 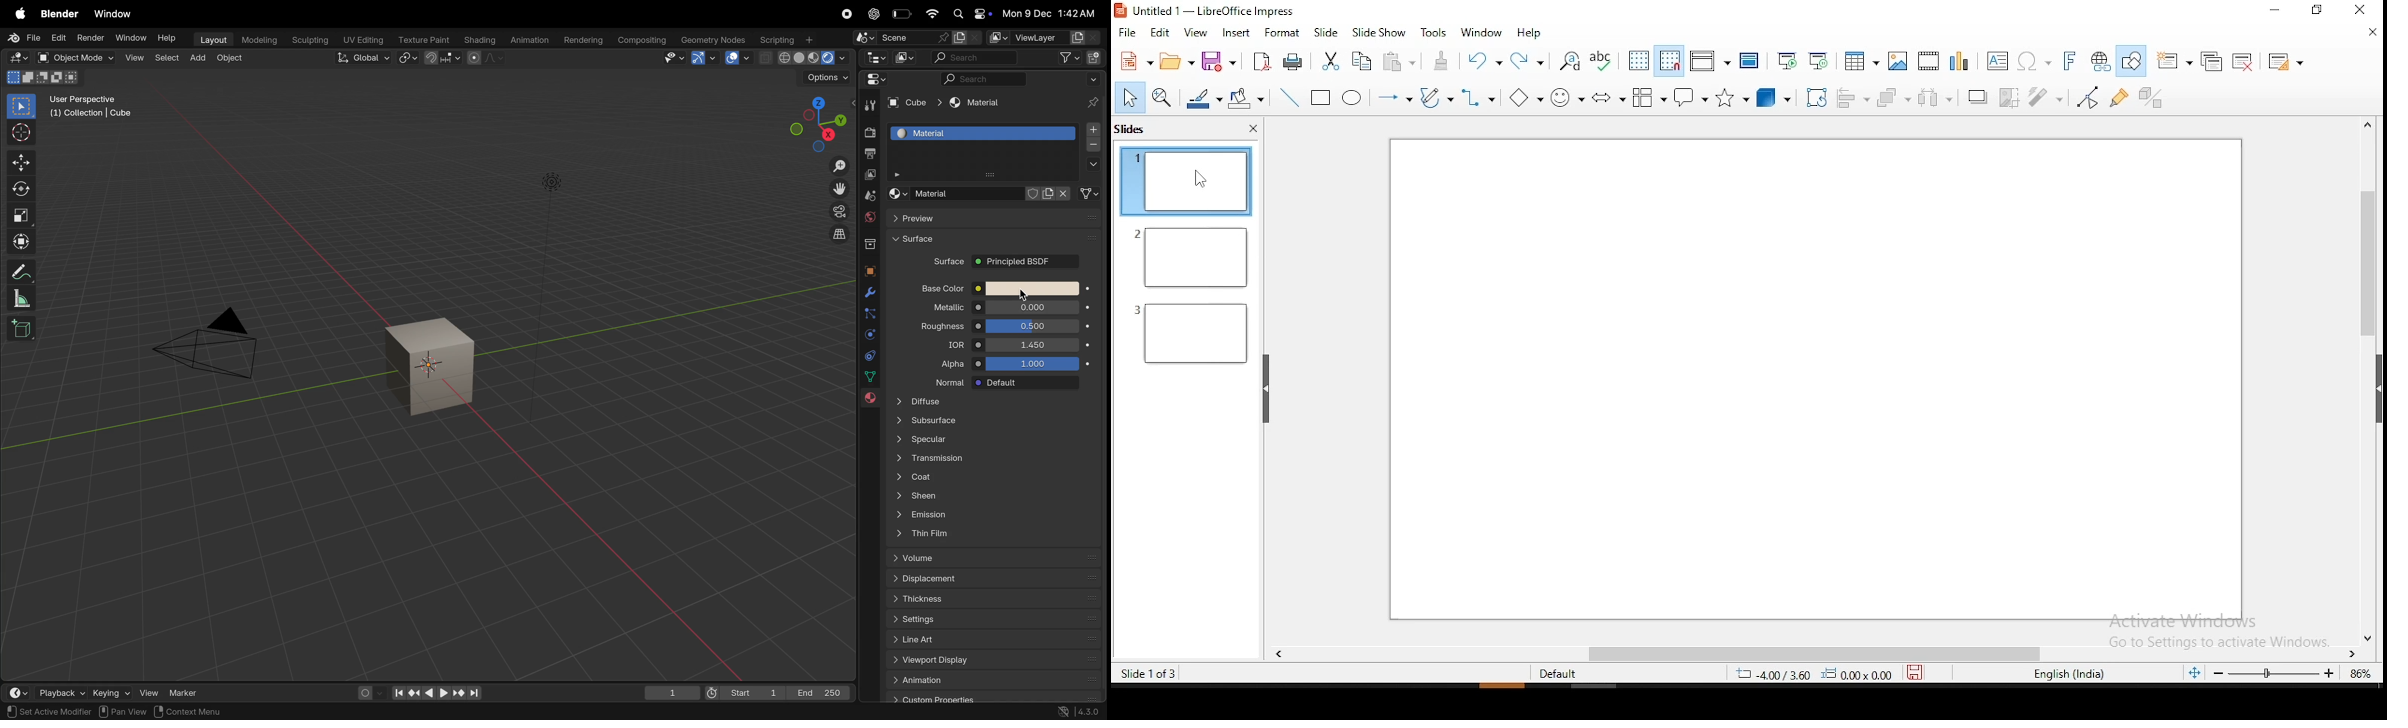 I want to click on show draw functions, so click(x=2131, y=61).